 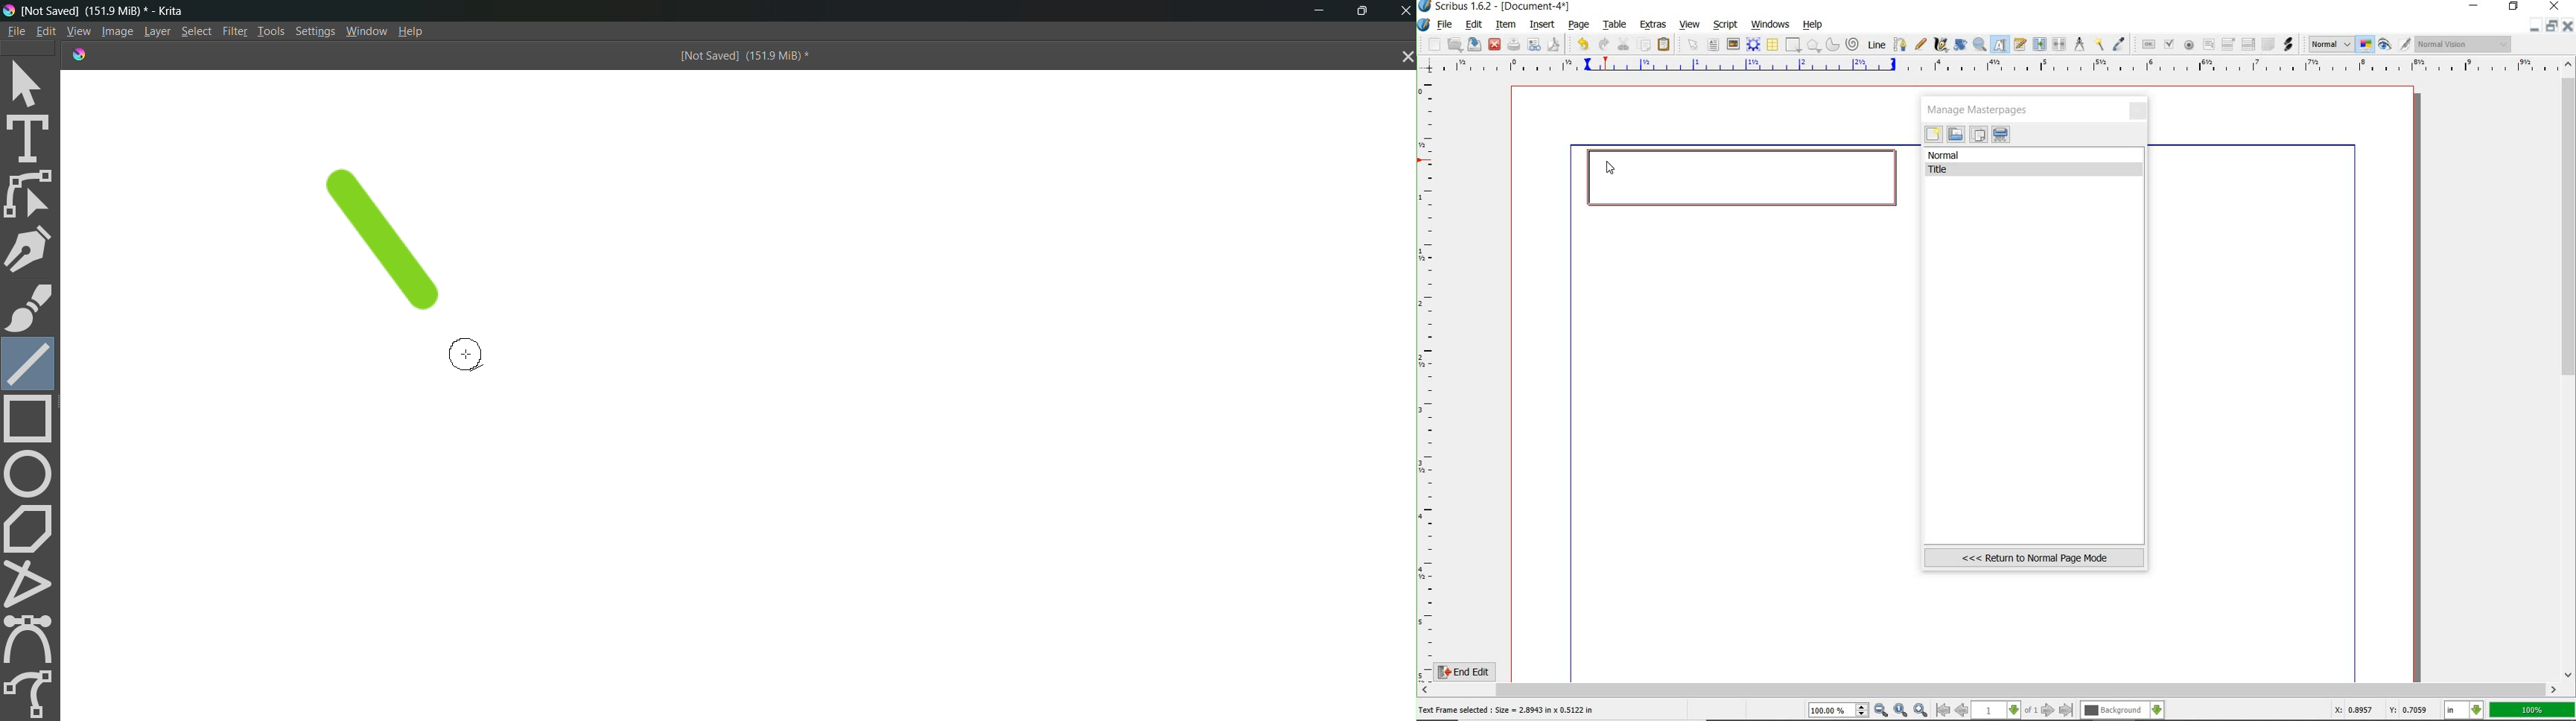 I want to click on ruler, so click(x=1429, y=377).